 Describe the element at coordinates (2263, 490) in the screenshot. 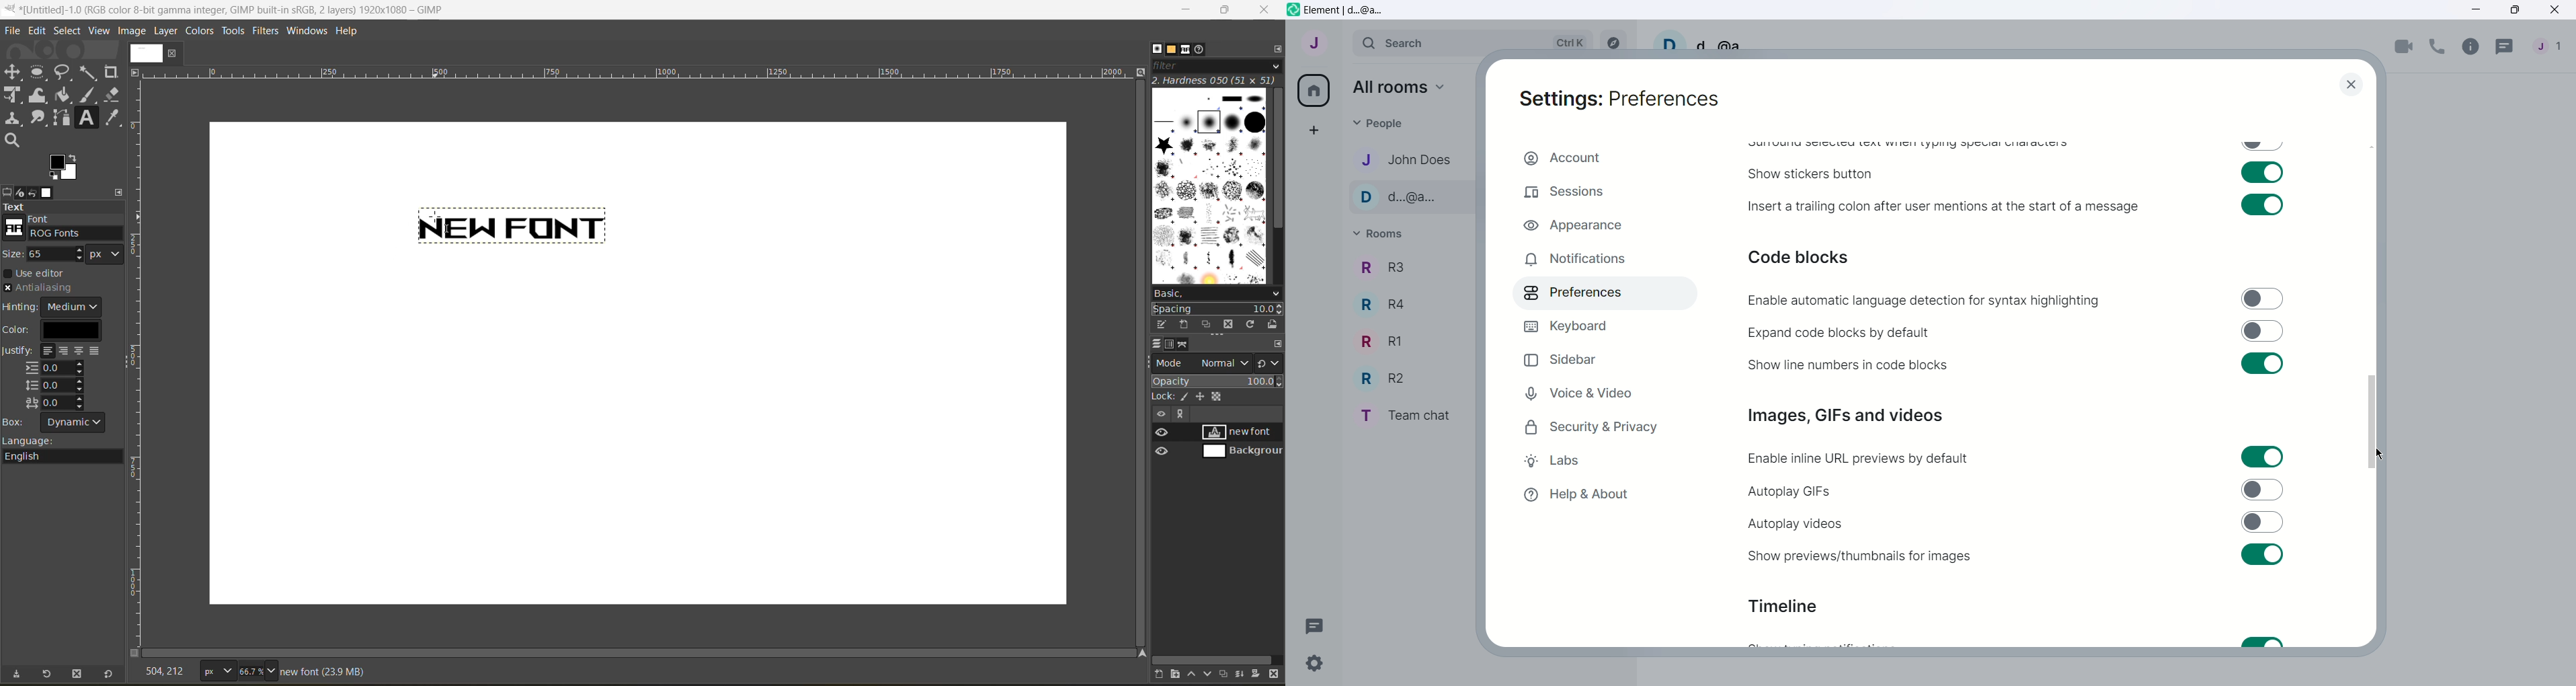

I see `Toggle switch off for autoplay GIFs` at that location.